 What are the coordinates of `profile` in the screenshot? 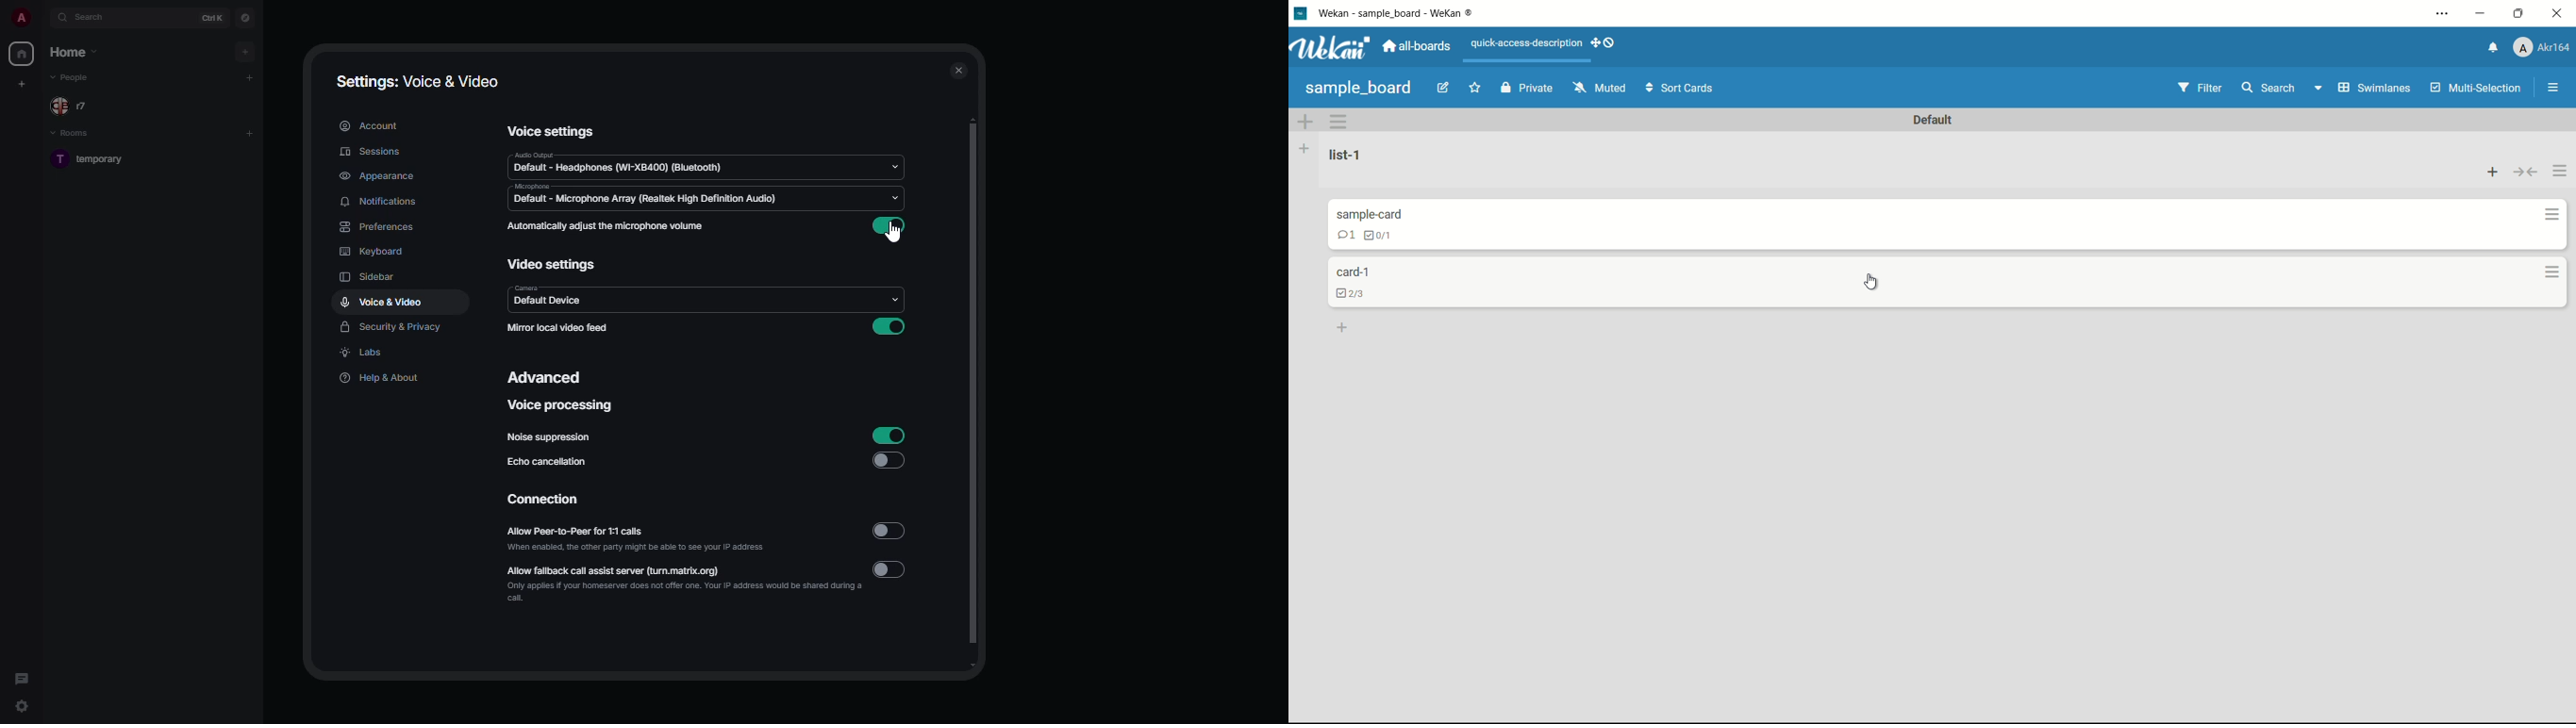 It's located at (21, 18).